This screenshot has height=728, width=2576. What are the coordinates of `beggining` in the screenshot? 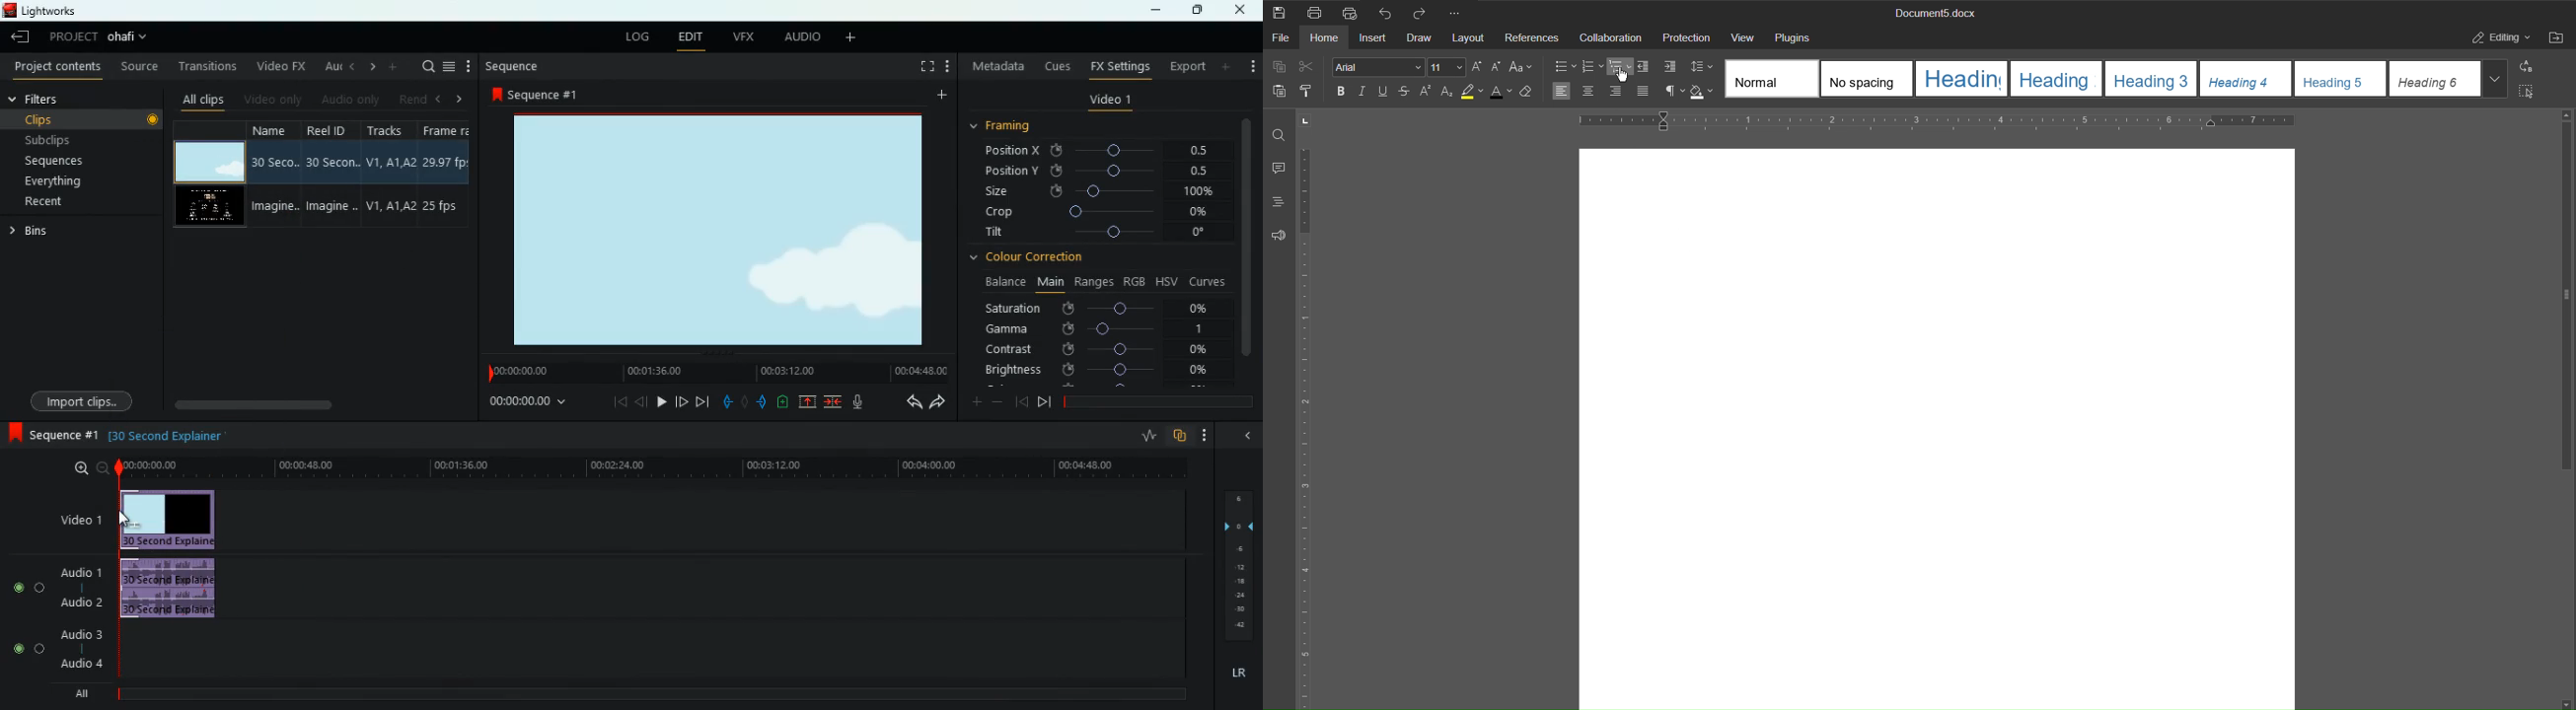 It's located at (614, 400).